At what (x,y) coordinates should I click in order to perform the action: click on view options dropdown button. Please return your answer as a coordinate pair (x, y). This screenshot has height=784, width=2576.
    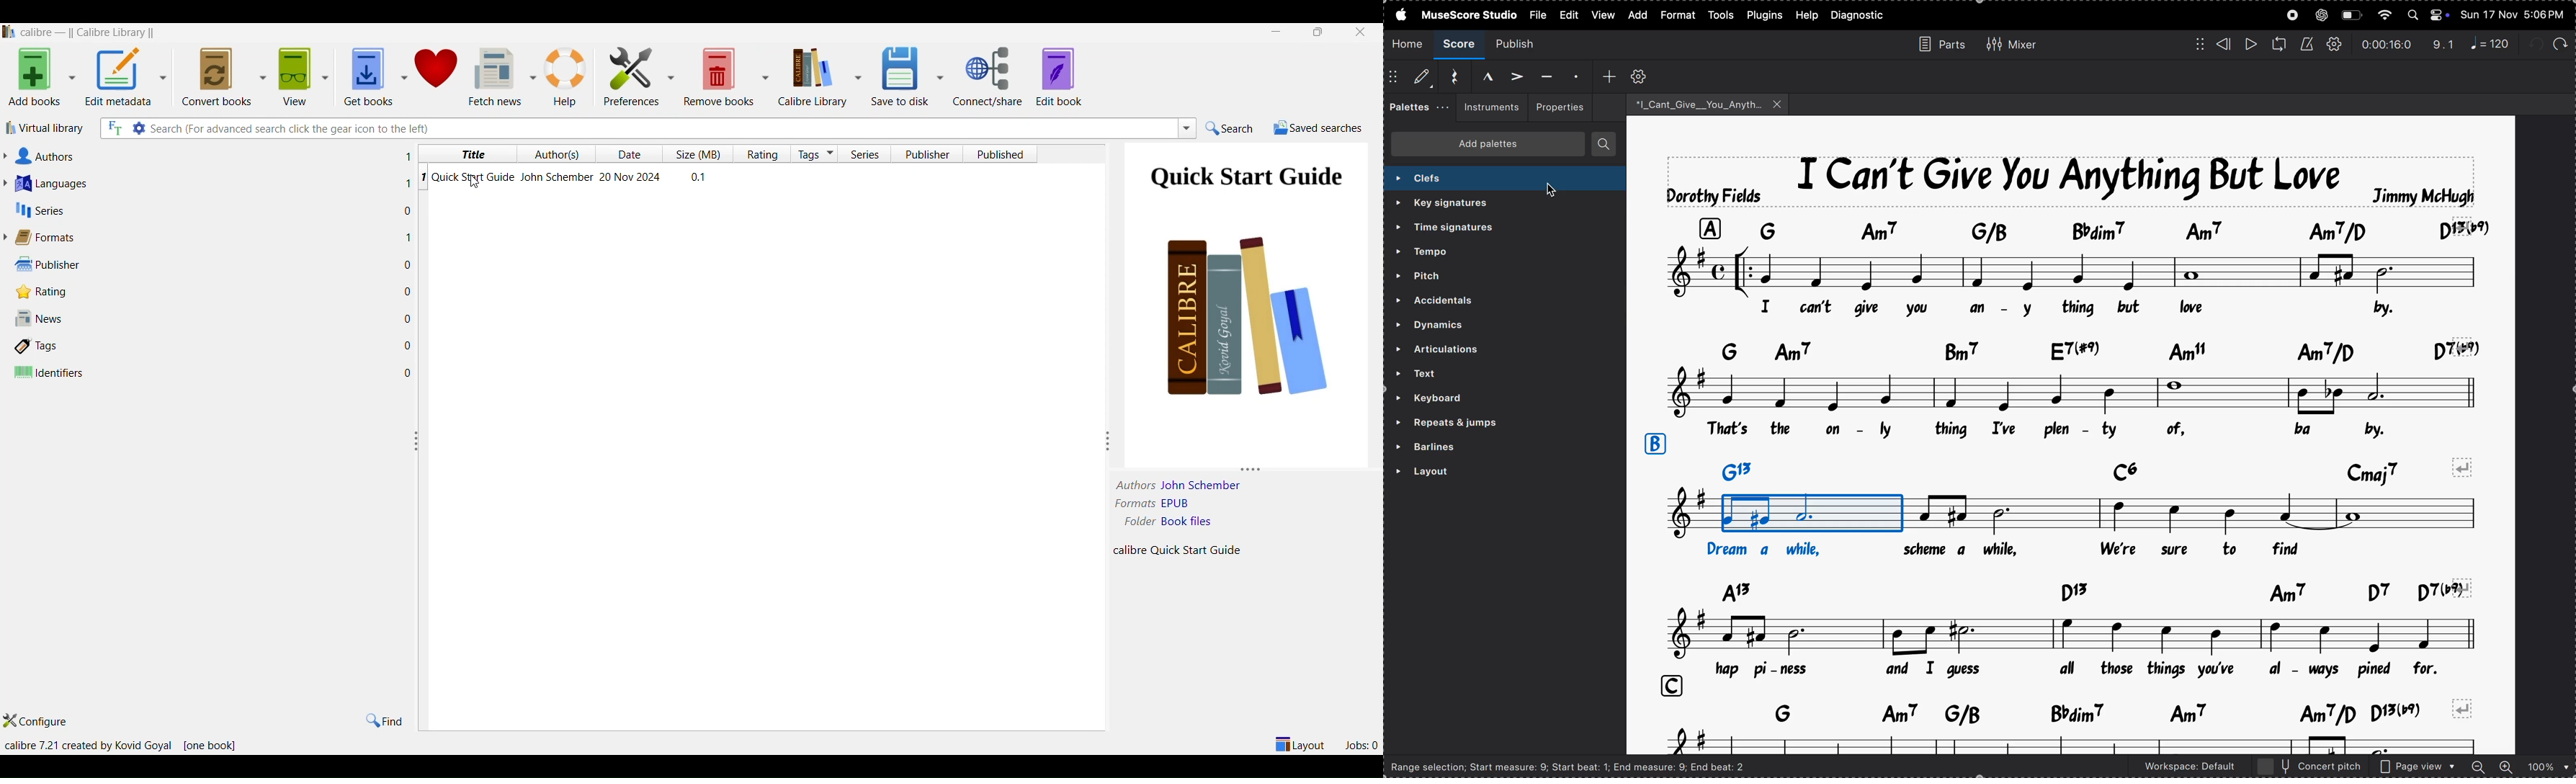
    Looking at the image, I should click on (330, 76).